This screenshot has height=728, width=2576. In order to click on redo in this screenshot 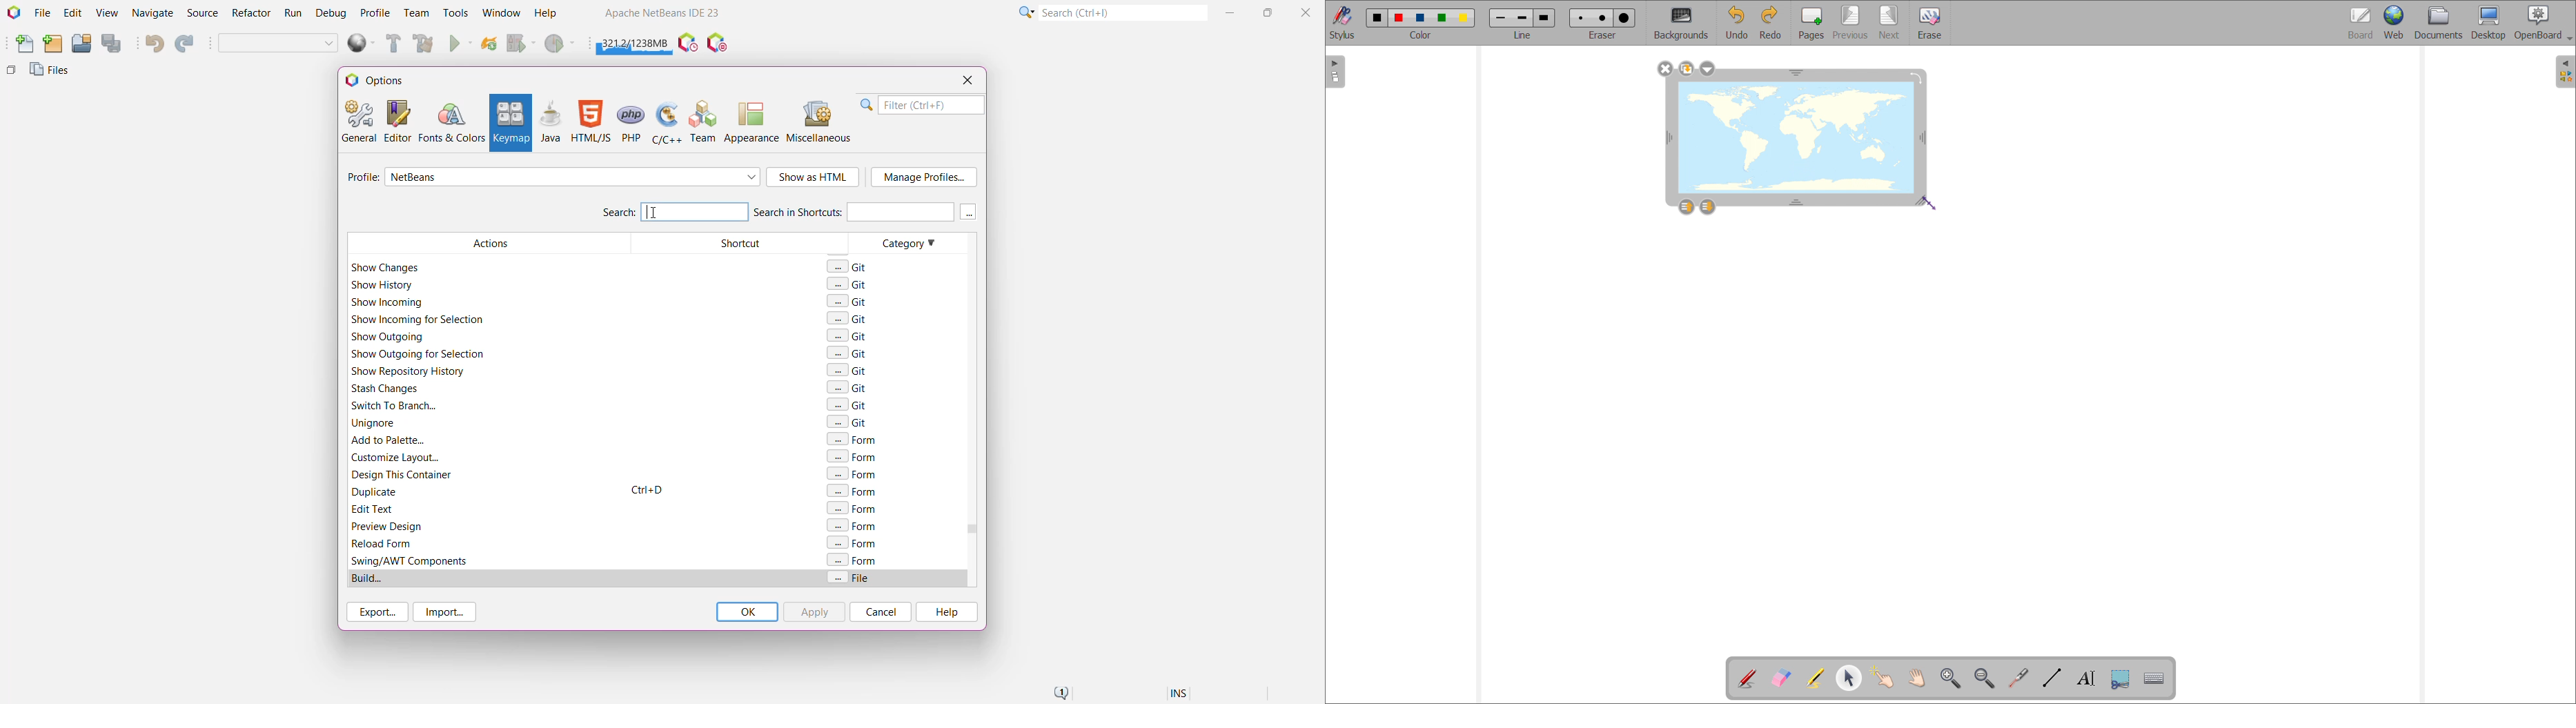, I will do `click(1770, 22)`.